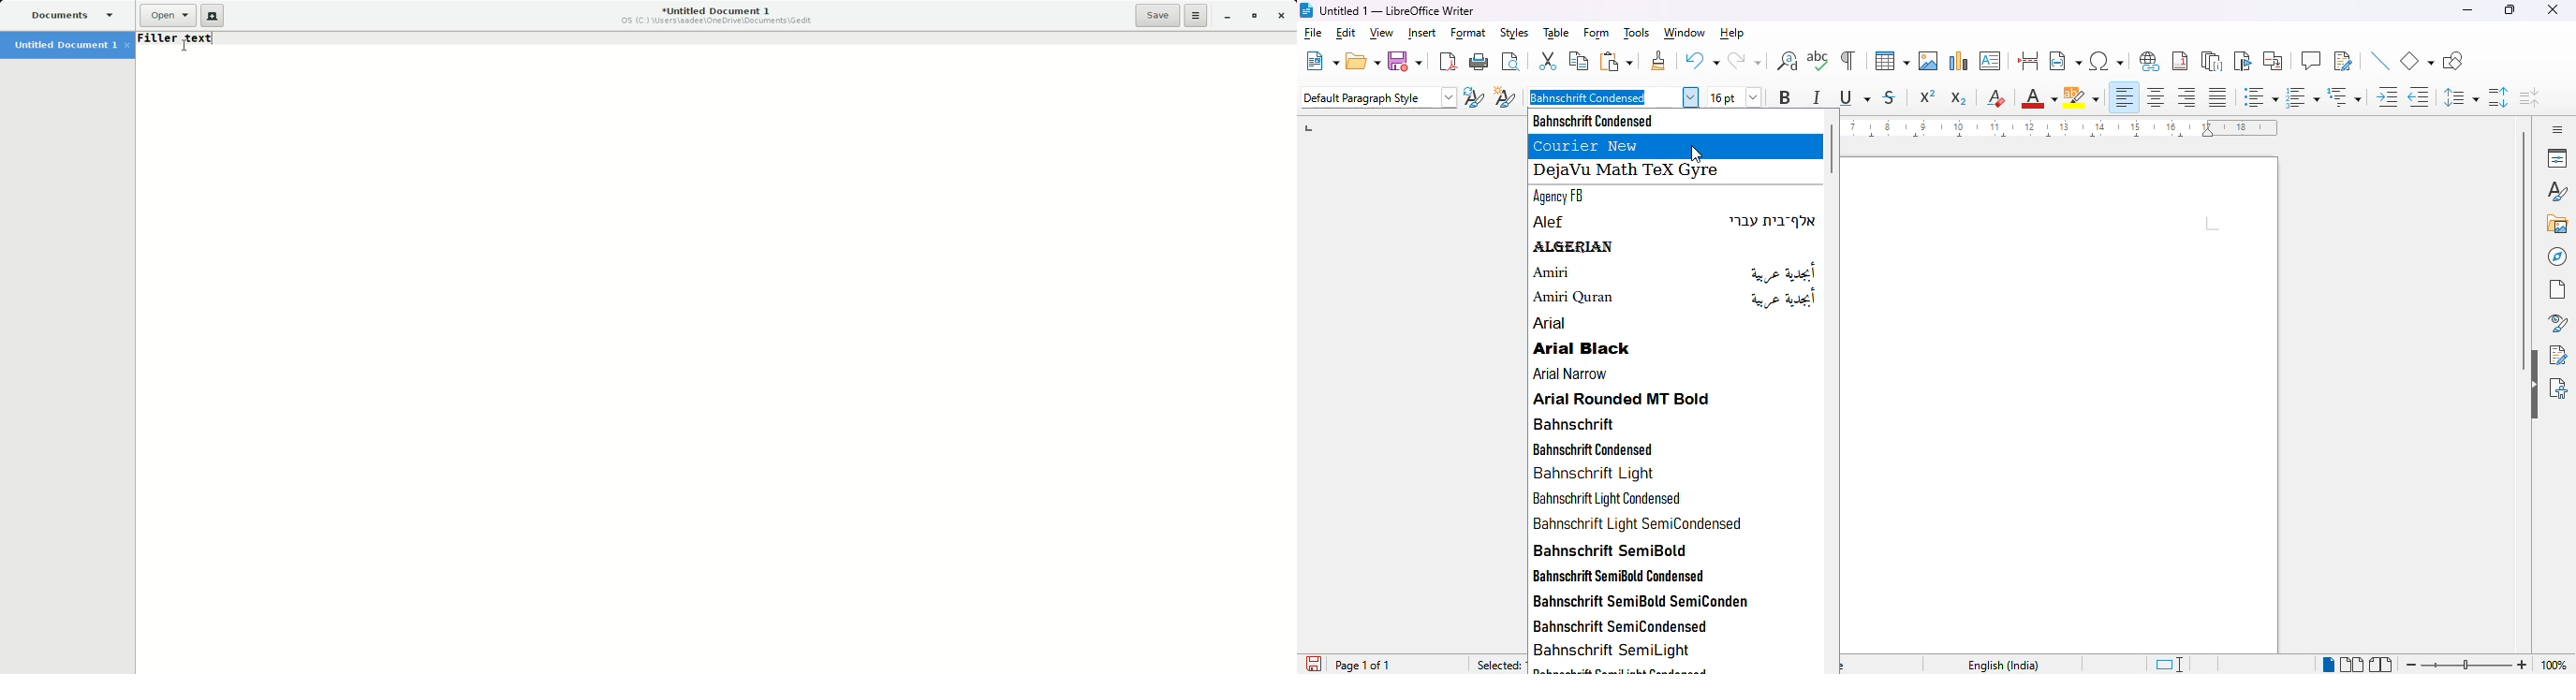 The height and width of the screenshot is (700, 2576). Describe the element at coordinates (1312, 663) in the screenshot. I see `save` at that location.